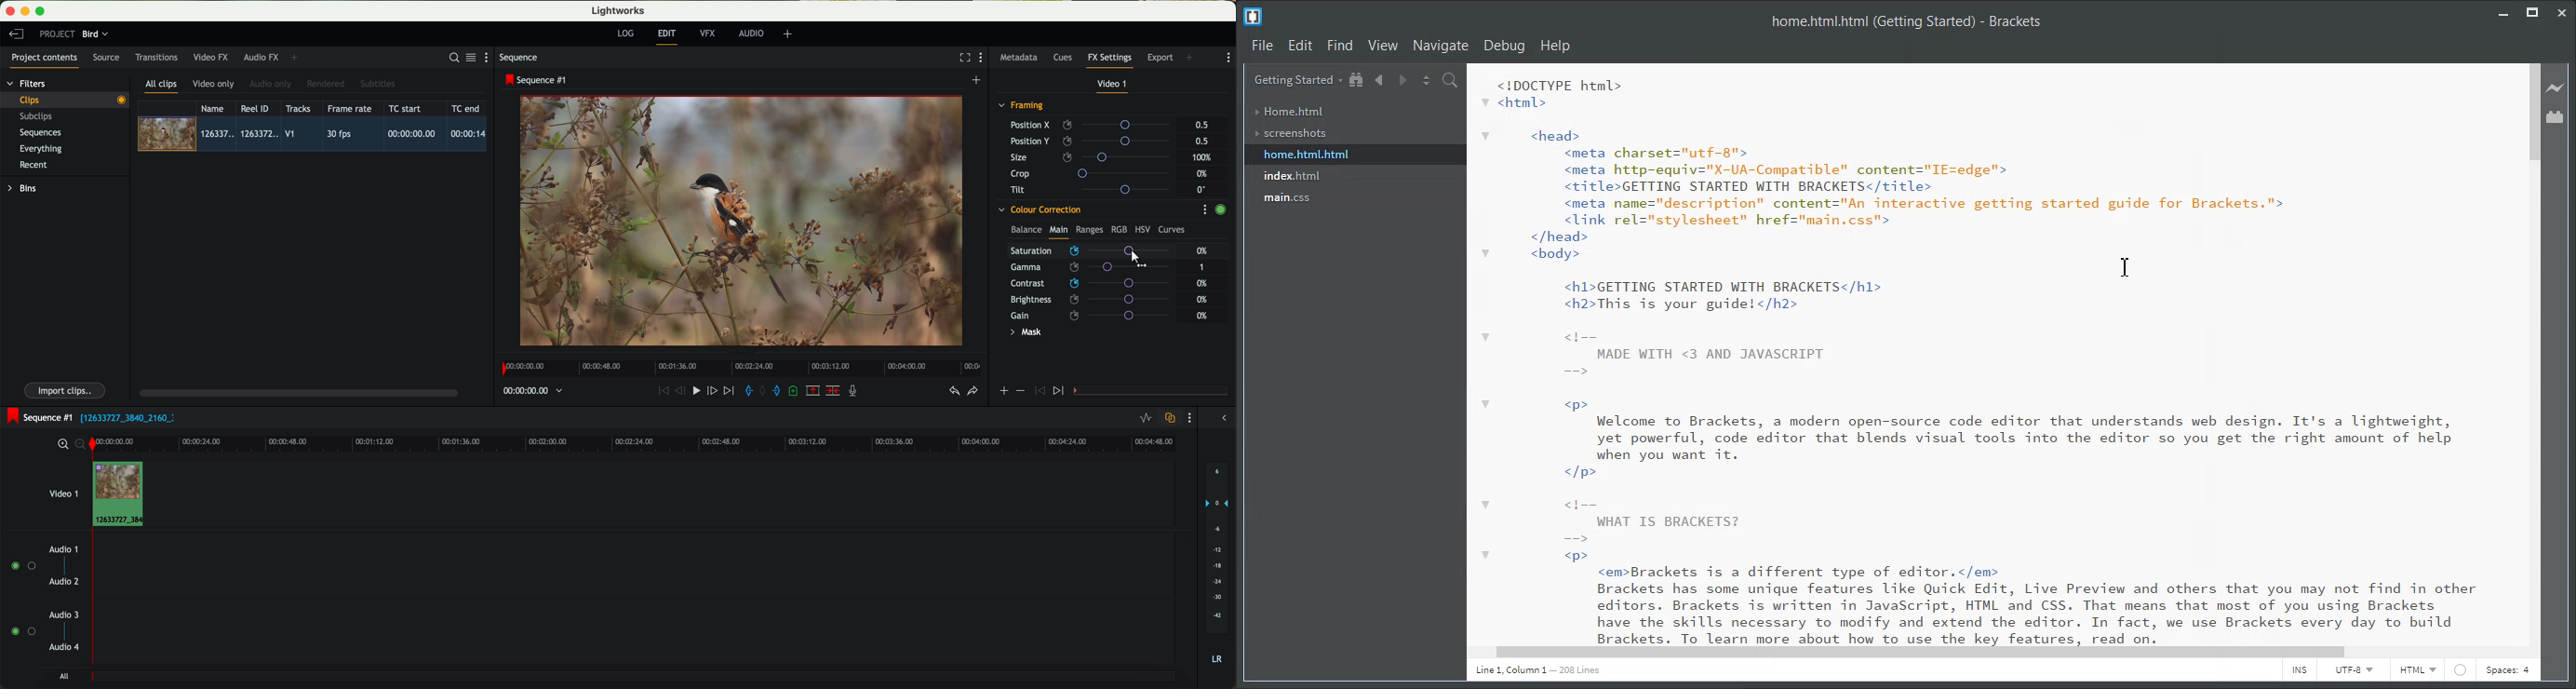 The image size is (2576, 700). Describe the element at coordinates (122, 495) in the screenshot. I see `drag video to video track 1` at that location.